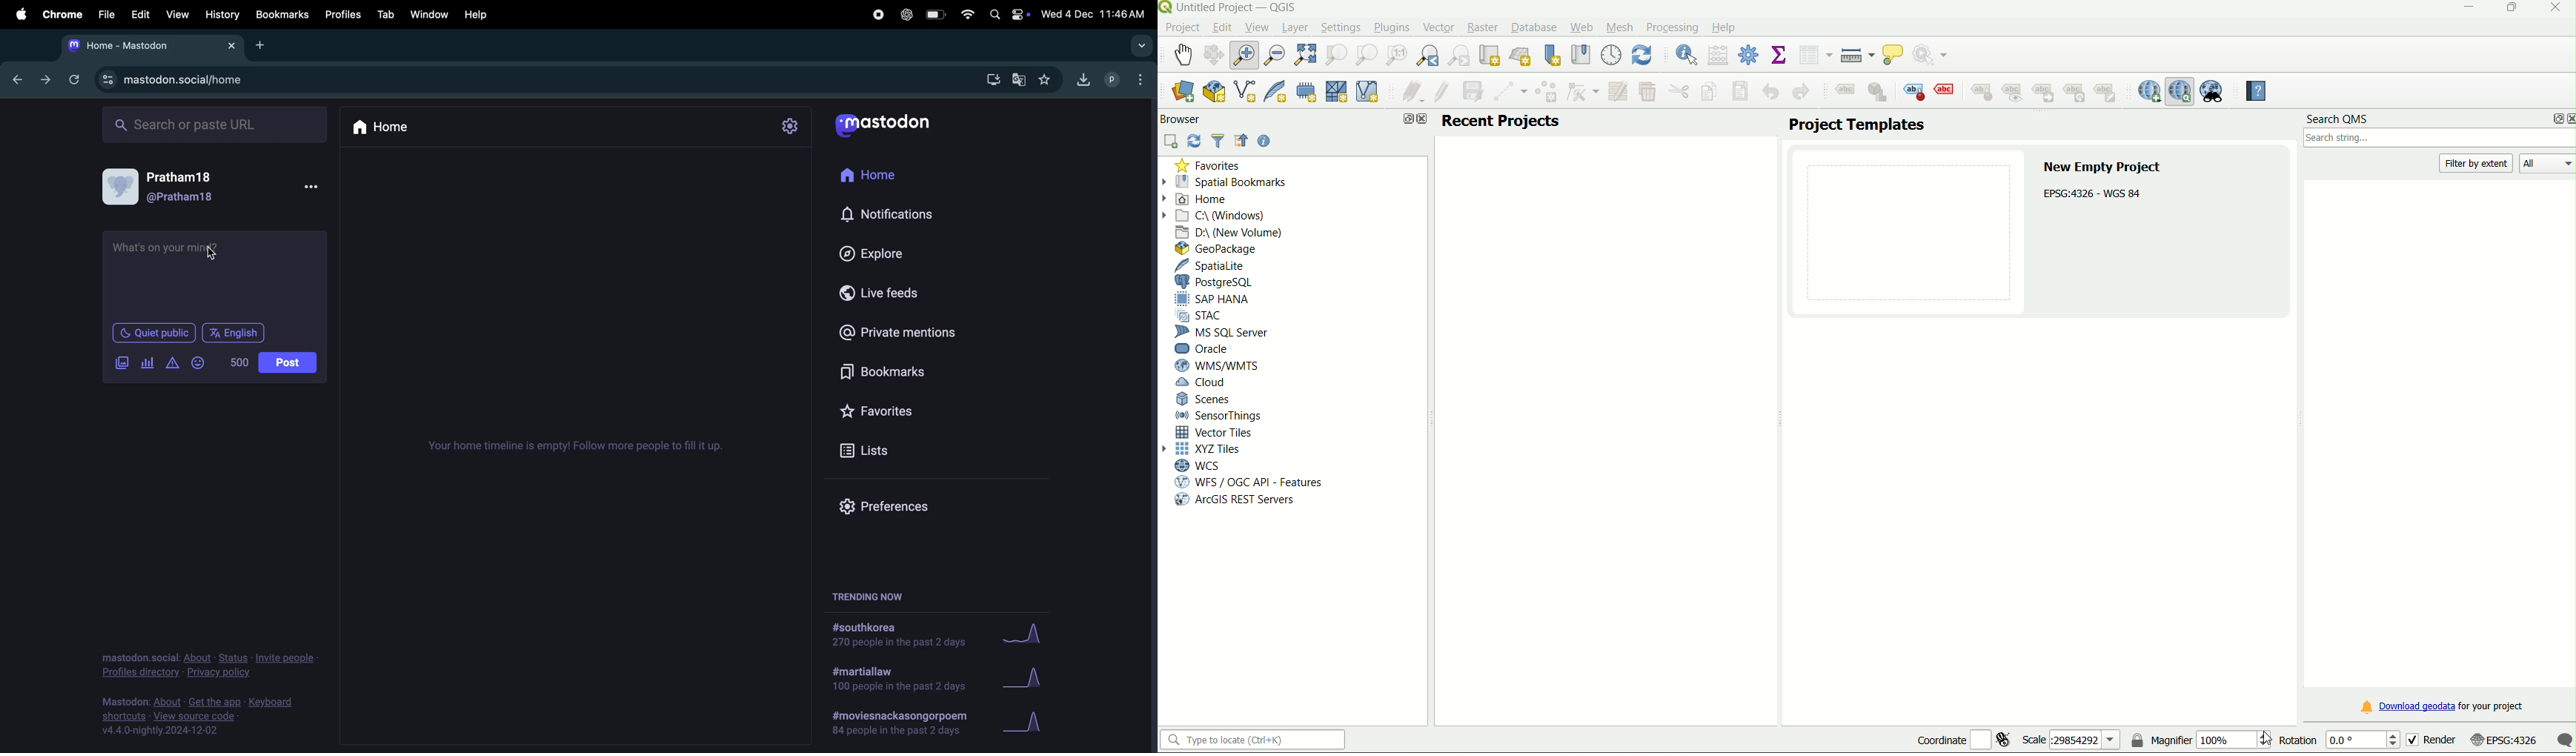 The width and height of the screenshot is (2576, 756). What do you see at coordinates (139, 15) in the screenshot?
I see `Edit` at bounding box center [139, 15].